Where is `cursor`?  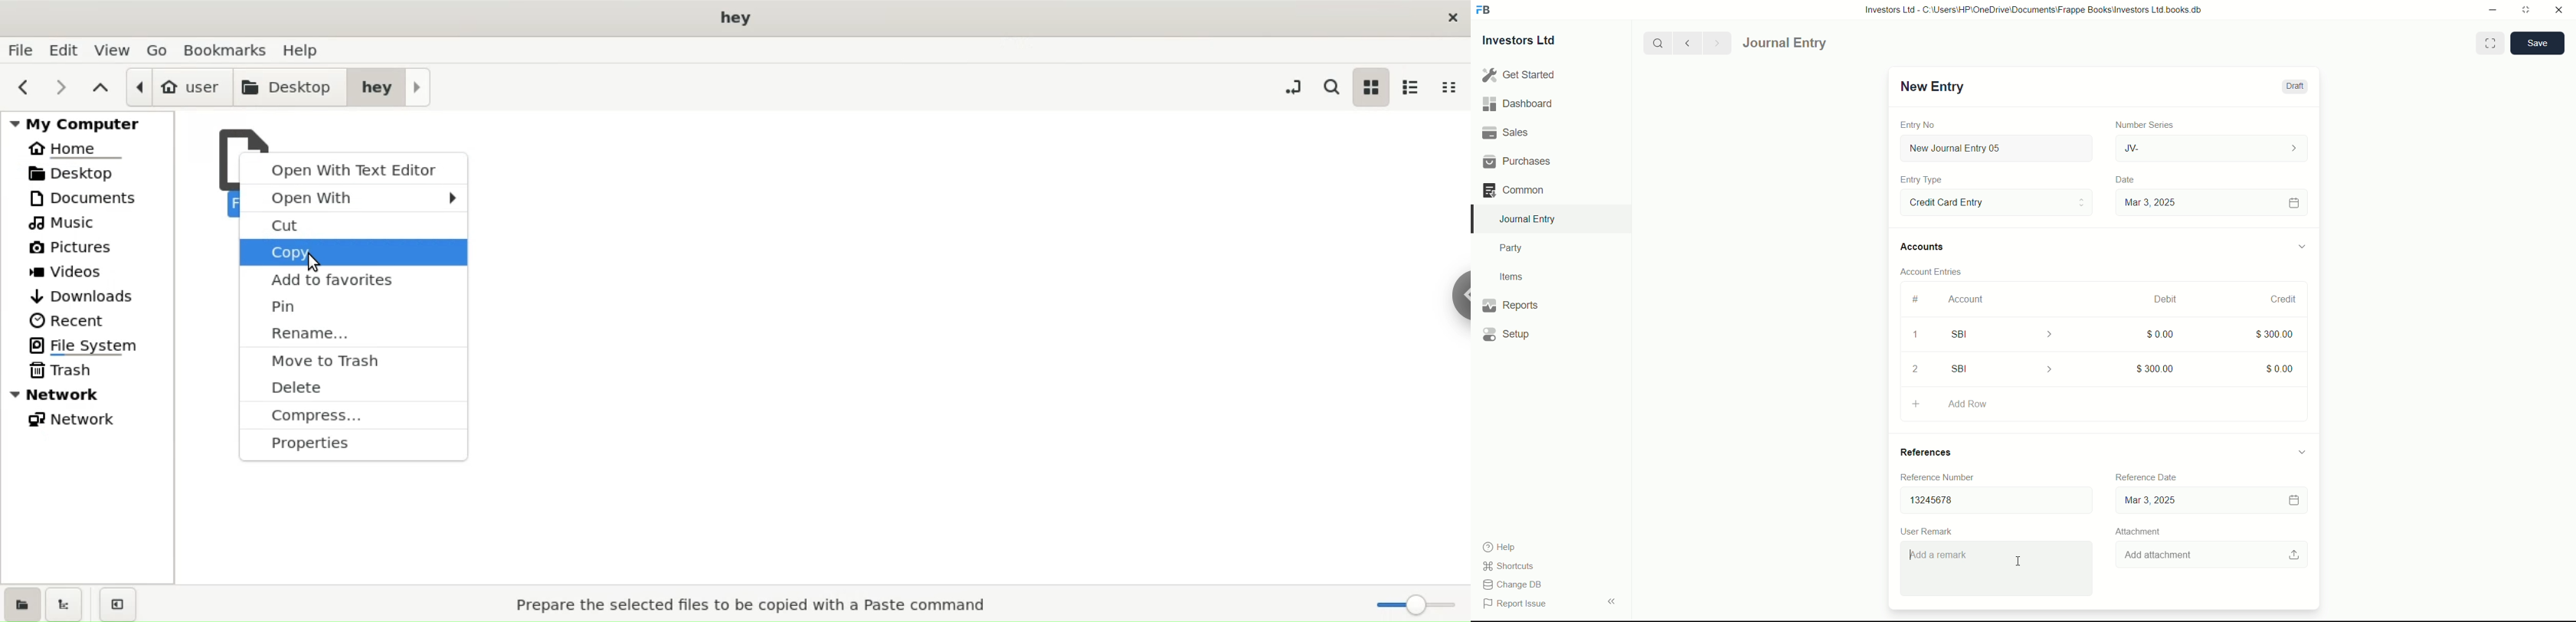 cursor is located at coordinates (2018, 562).